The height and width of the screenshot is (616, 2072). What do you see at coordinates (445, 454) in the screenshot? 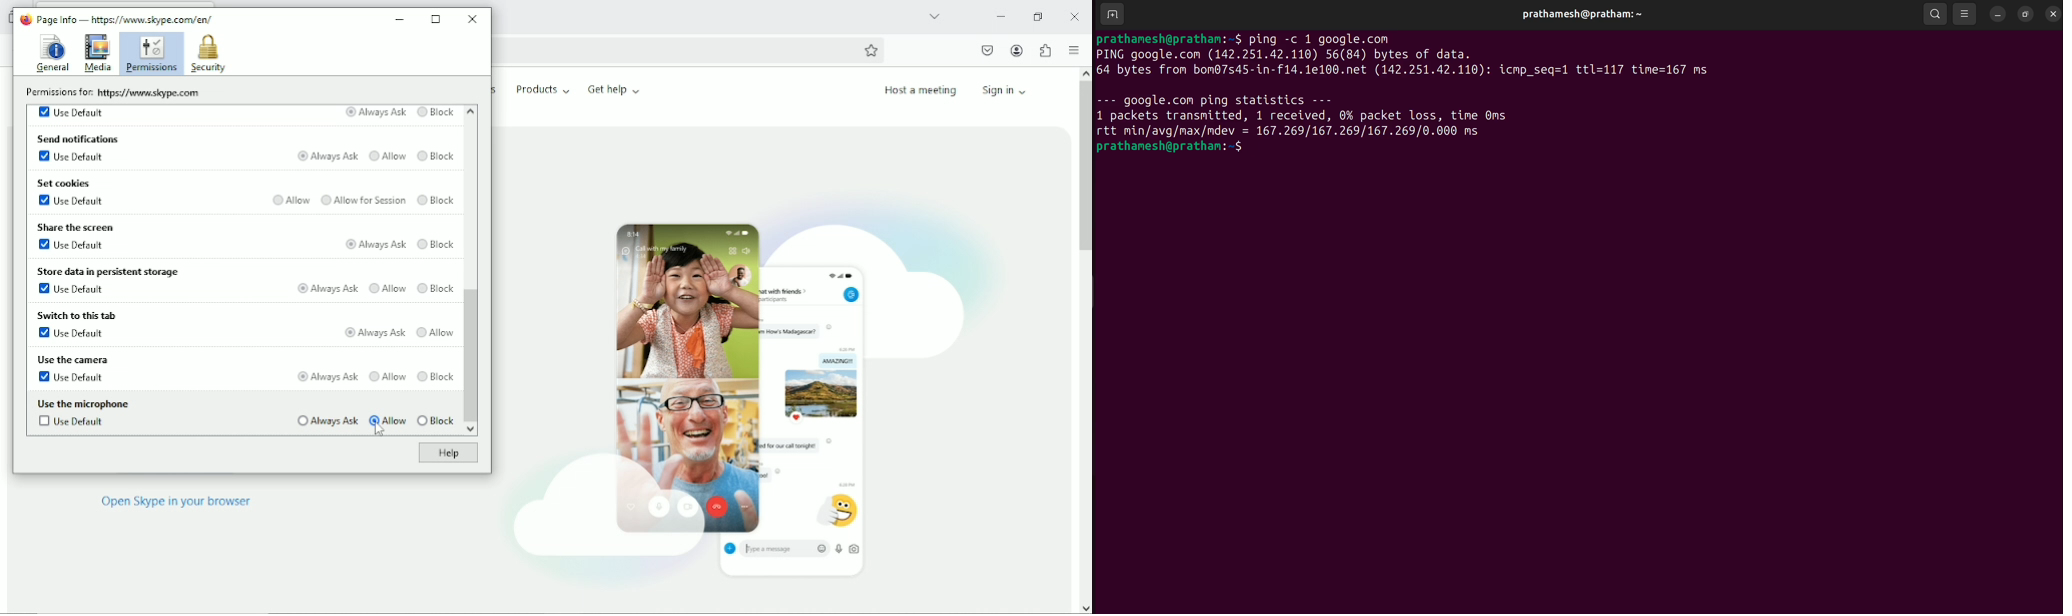
I see `Help` at bounding box center [445, 454].